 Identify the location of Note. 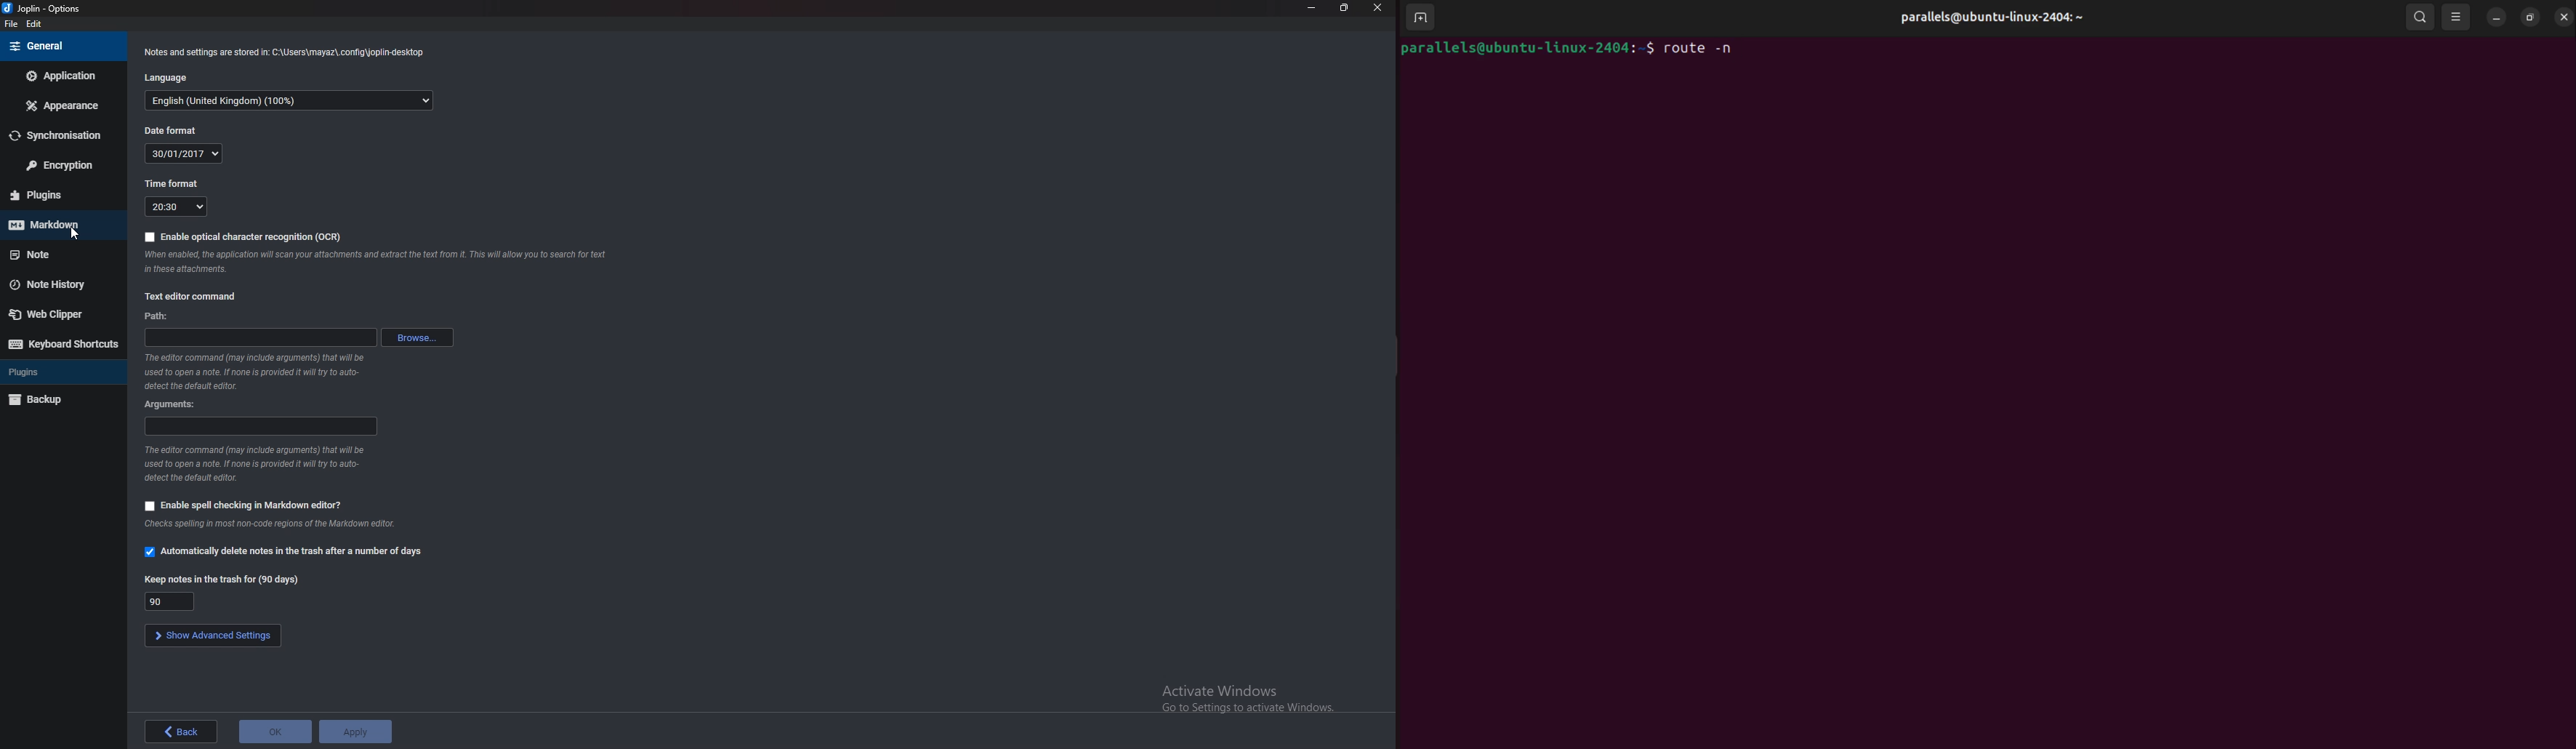
(57, 254).